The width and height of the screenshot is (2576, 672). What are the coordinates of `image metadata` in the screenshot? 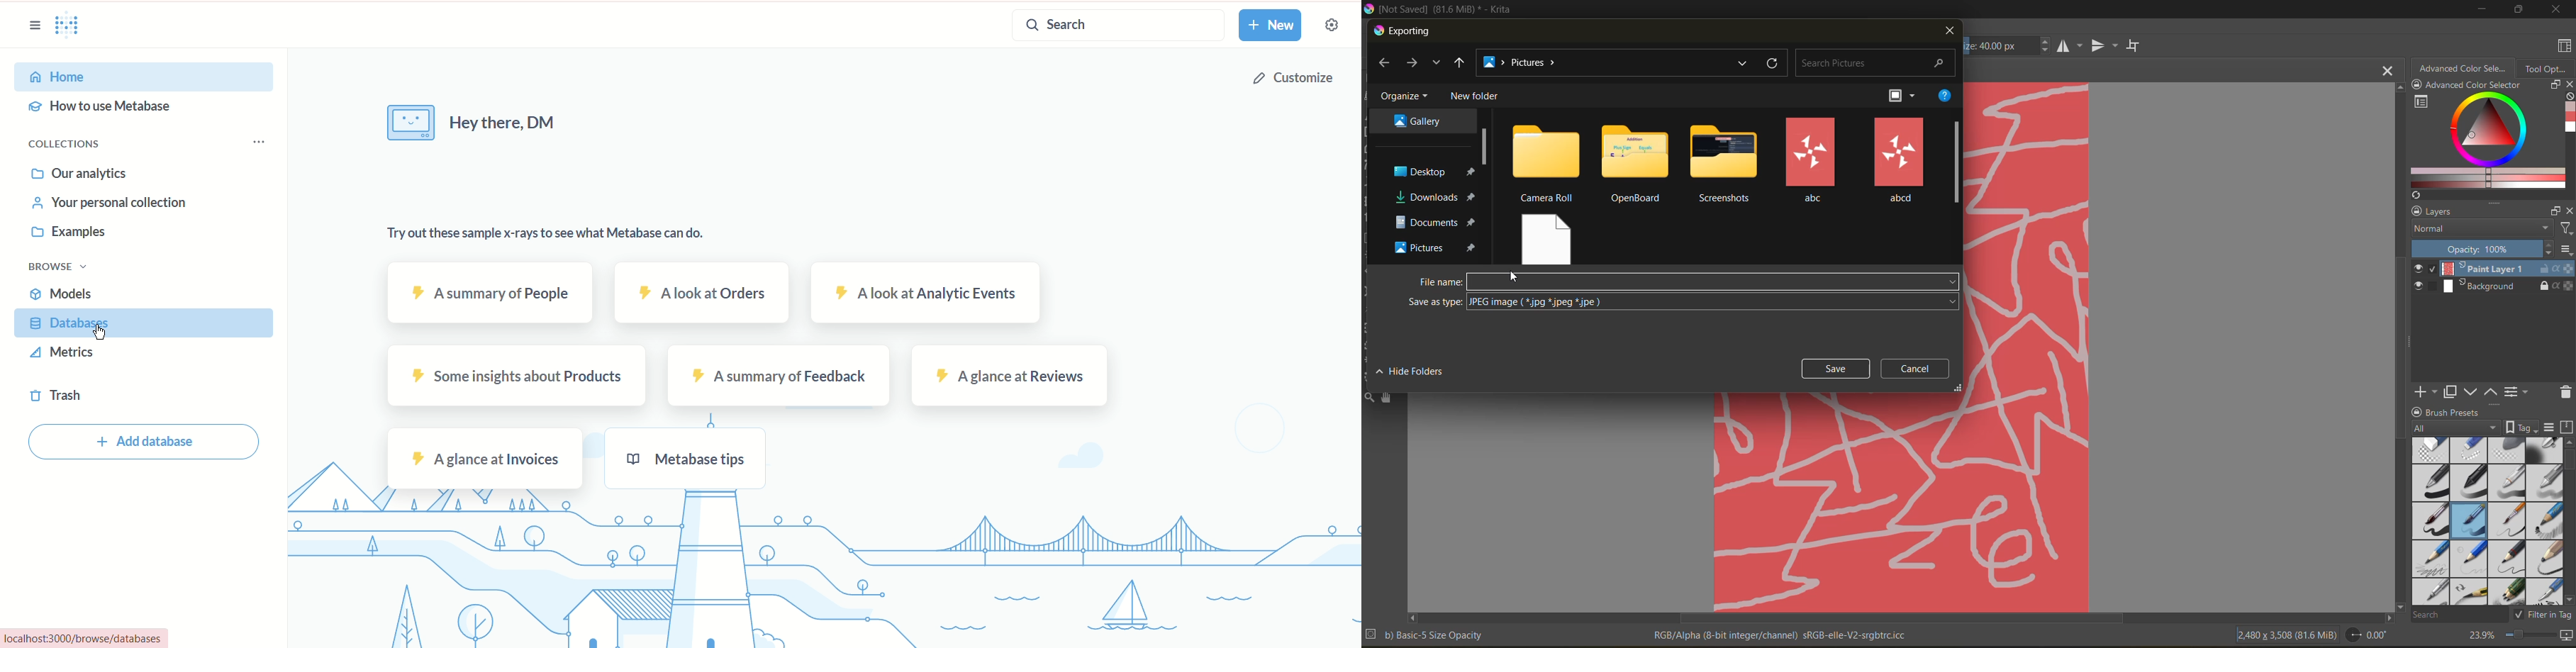 It's located at (2286, 633).